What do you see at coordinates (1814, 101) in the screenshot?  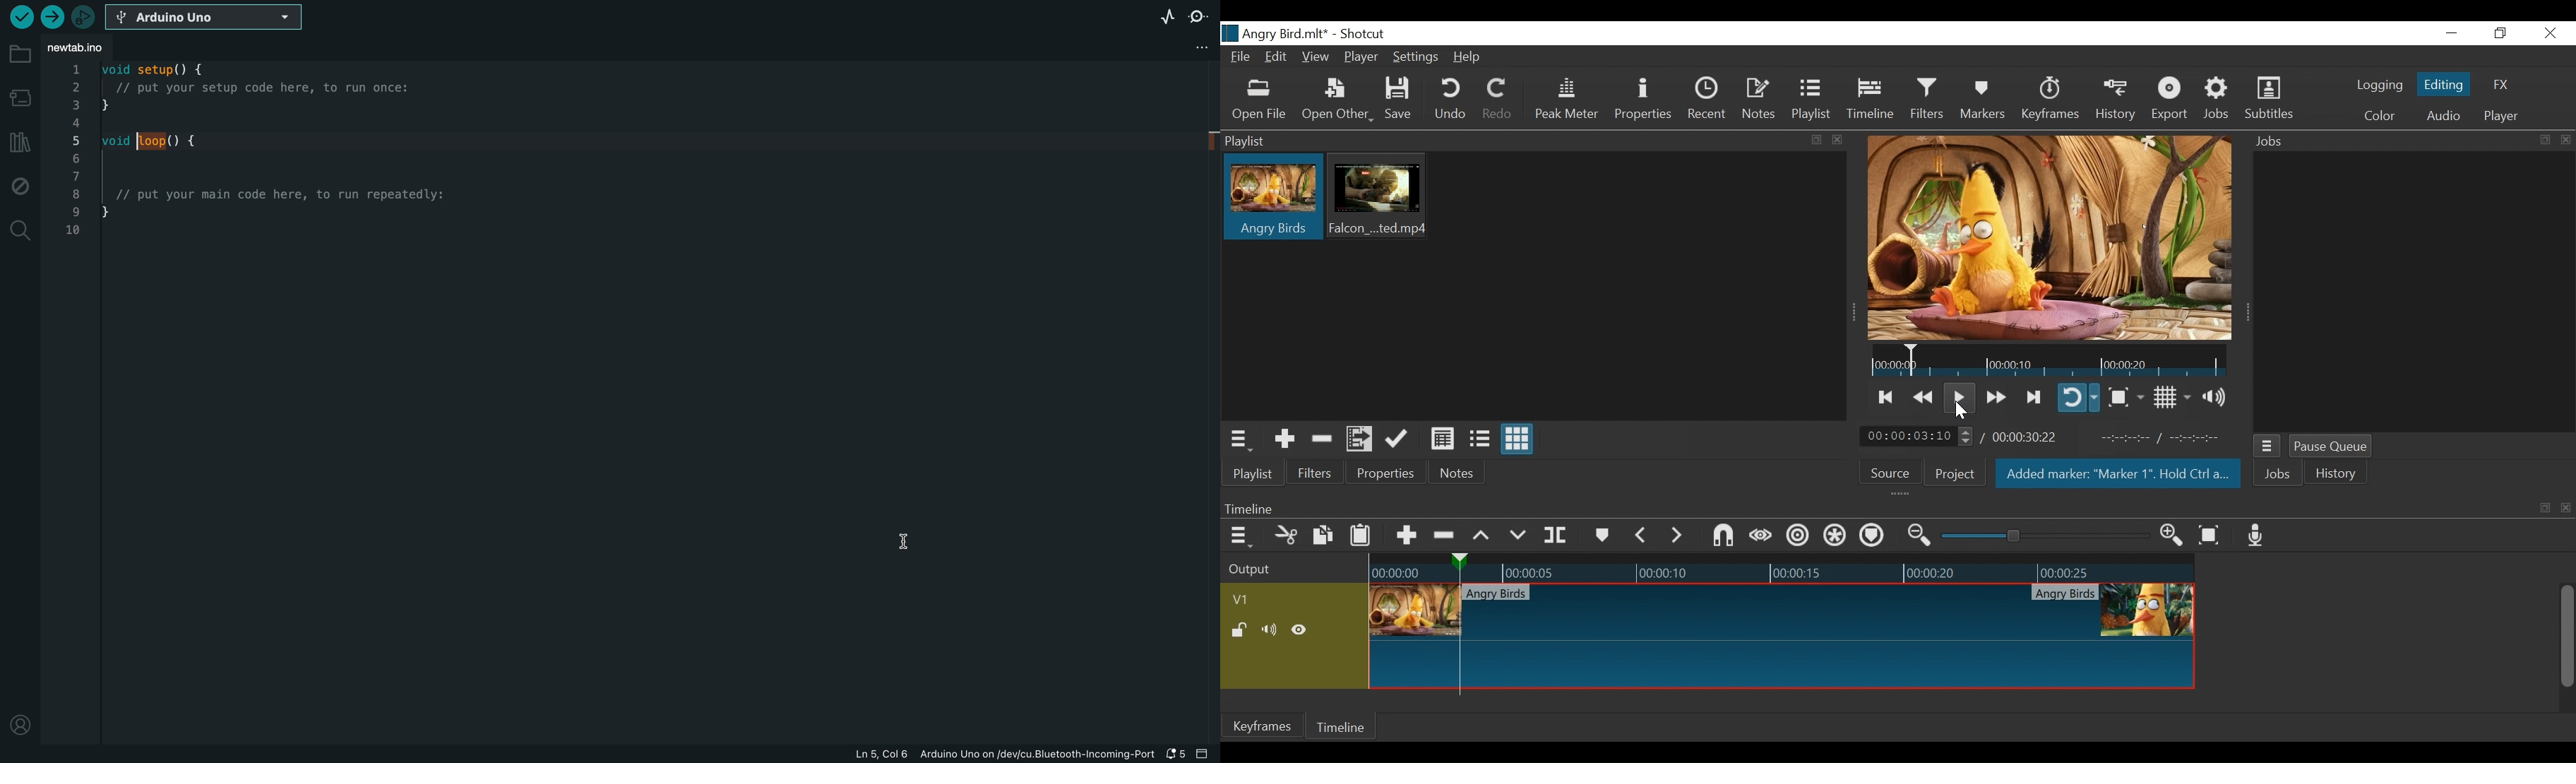 I see `Playlist` at bounding box center [1814, 101].